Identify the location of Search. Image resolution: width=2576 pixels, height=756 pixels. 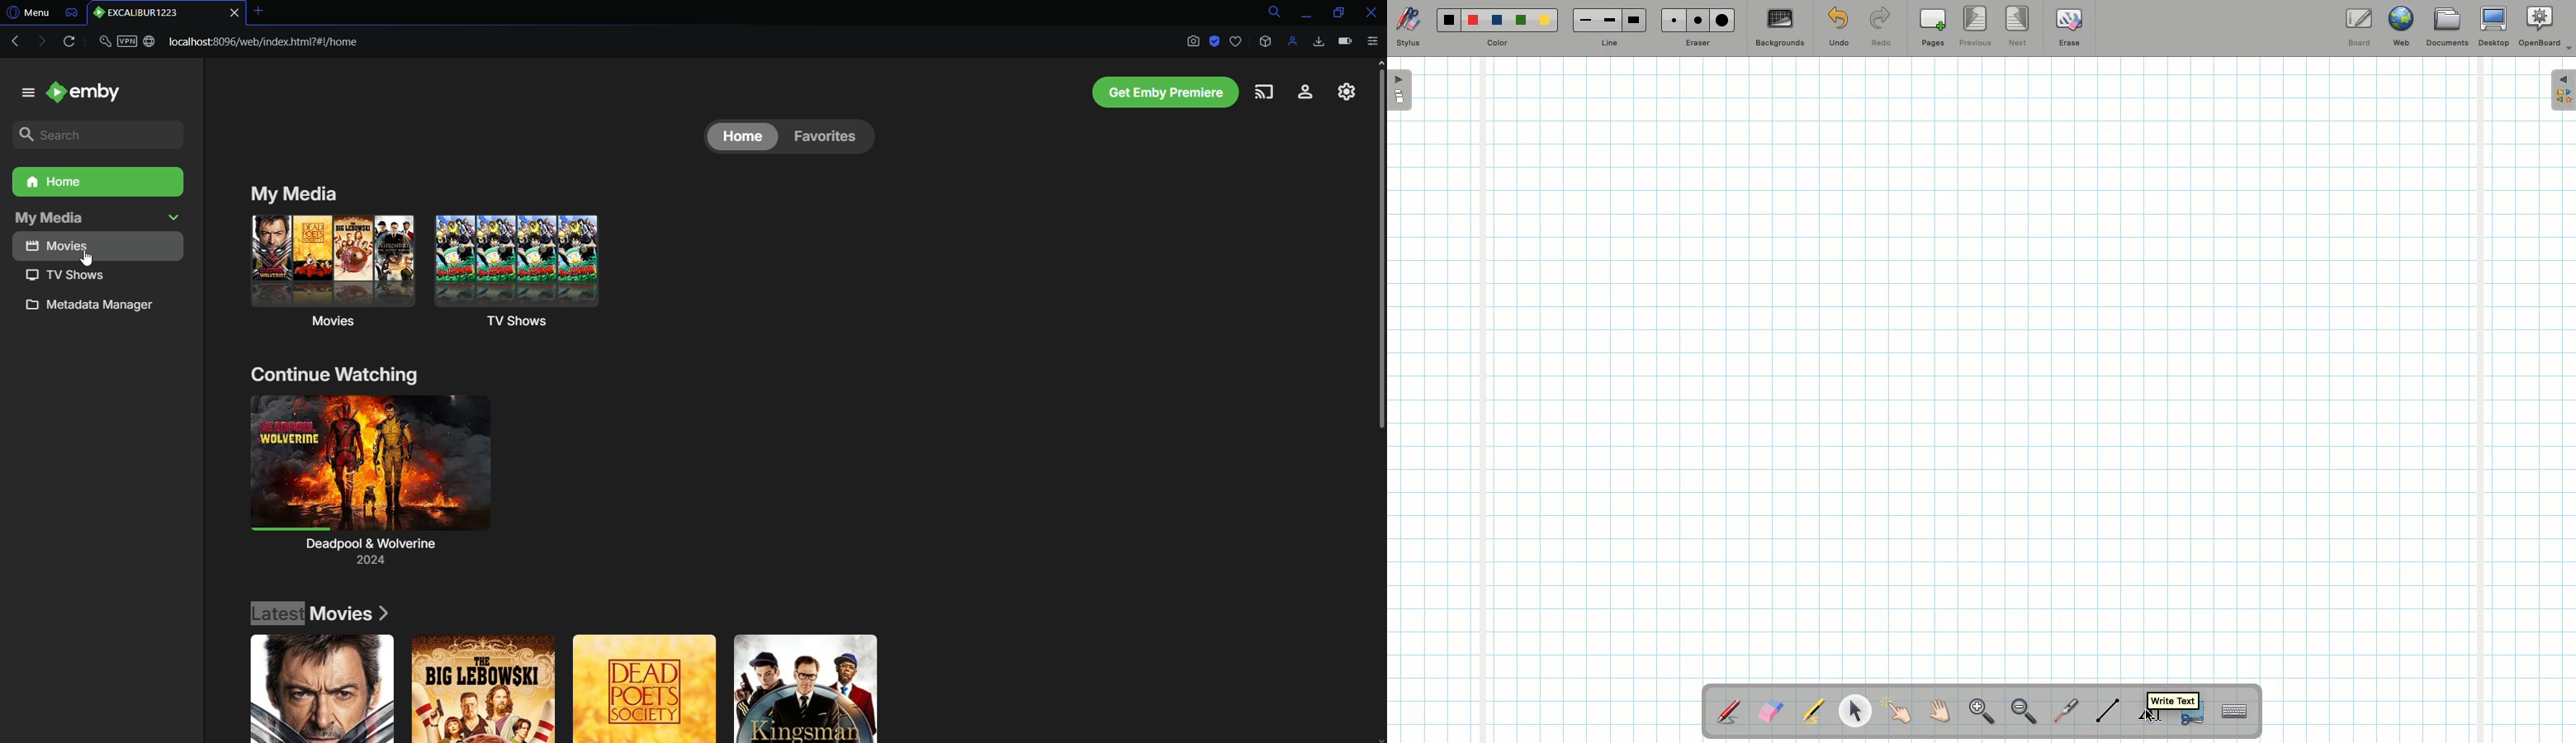
(103, 133).